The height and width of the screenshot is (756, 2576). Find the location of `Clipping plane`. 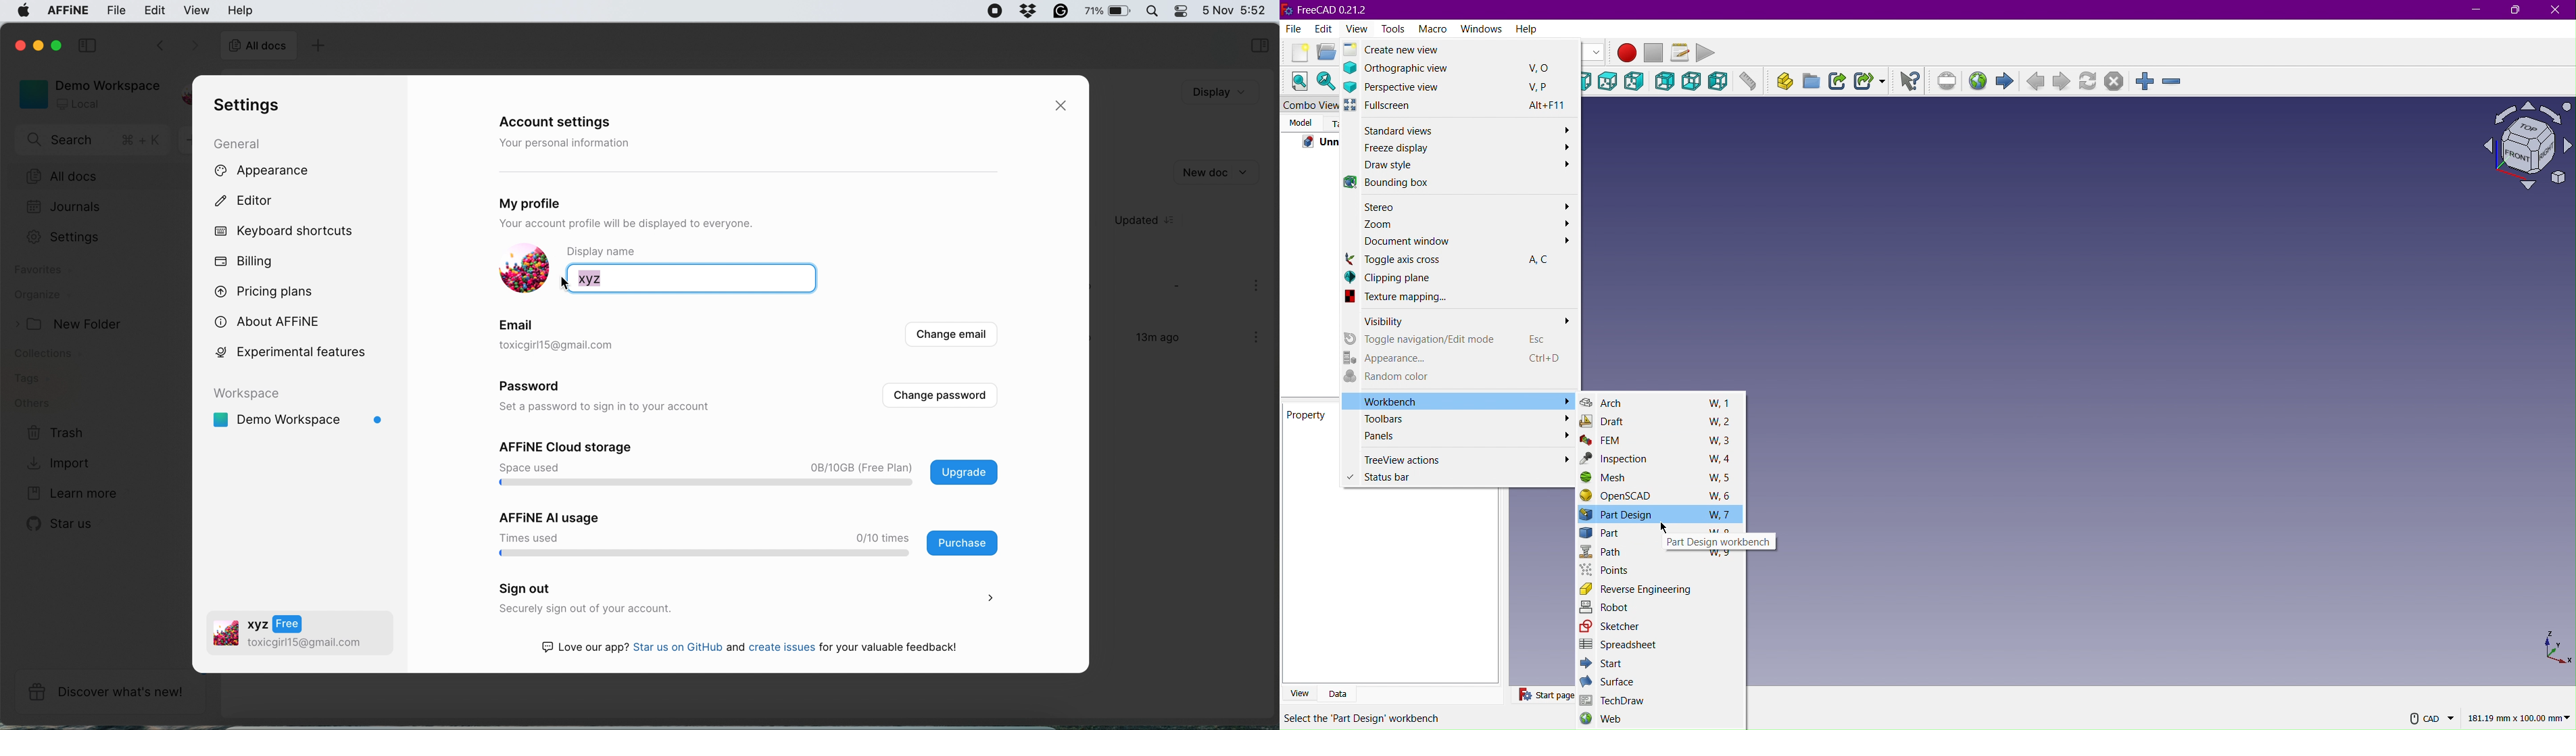

Clipping plane is located at coordinates (1401, 277).